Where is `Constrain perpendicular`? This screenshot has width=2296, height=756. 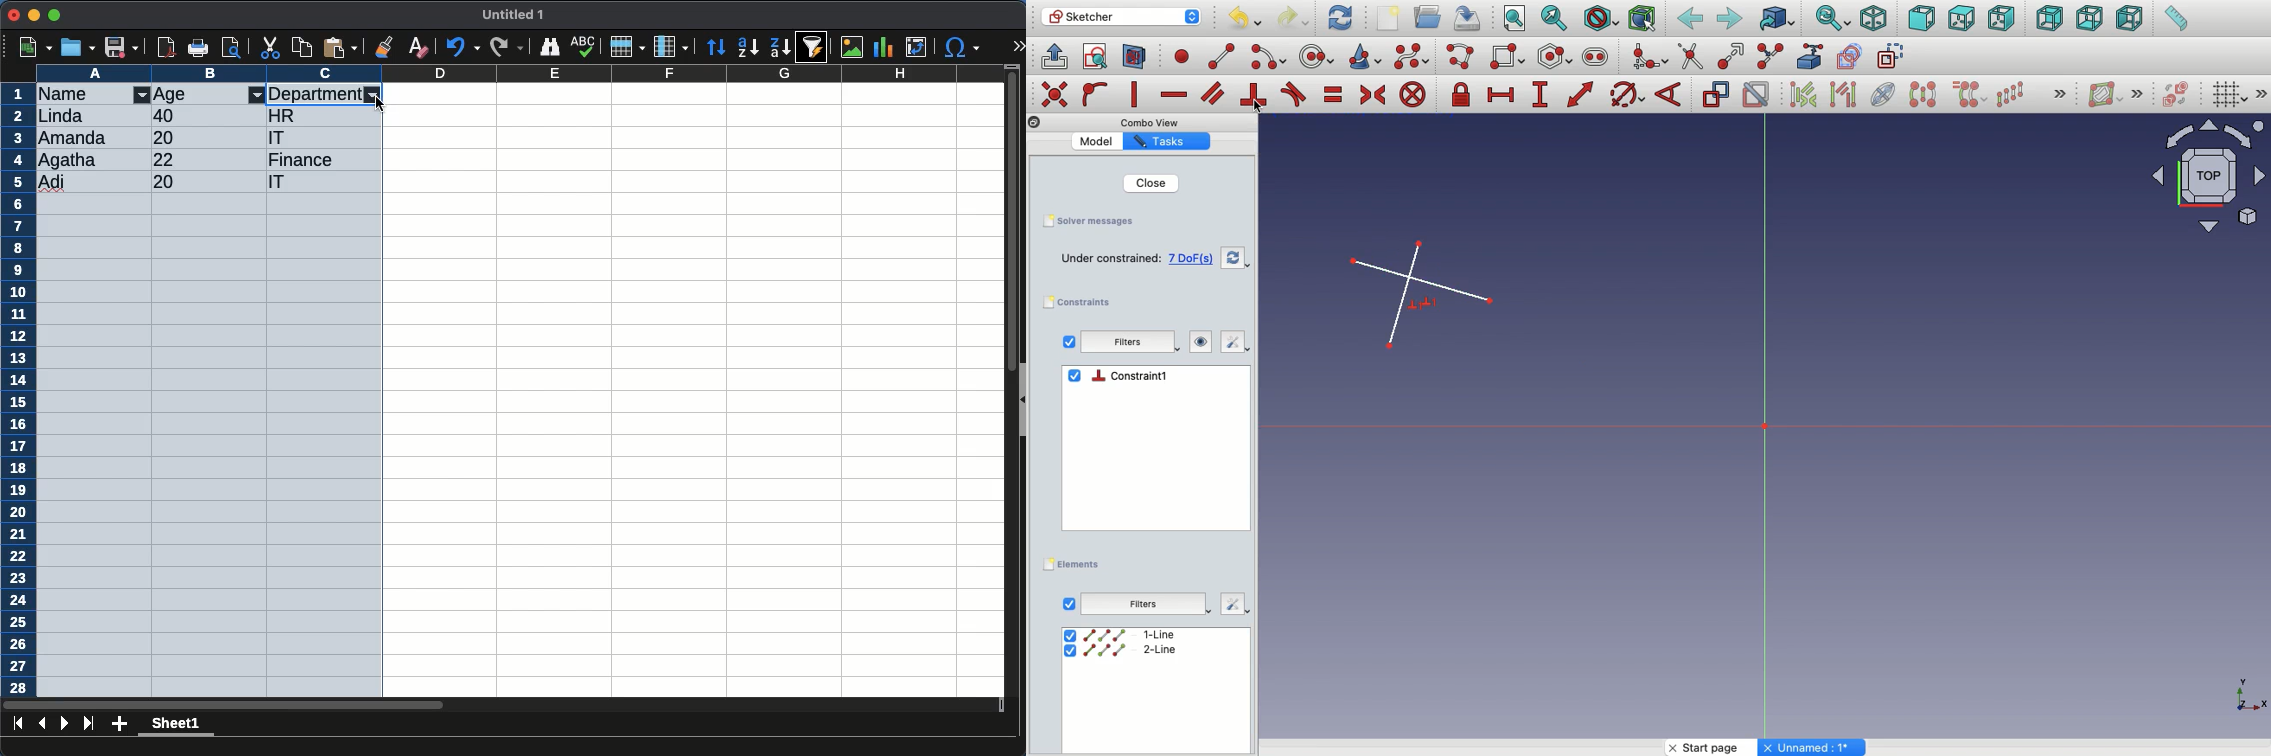 Constrain perpendicular is located at coordinates (1254, 95).